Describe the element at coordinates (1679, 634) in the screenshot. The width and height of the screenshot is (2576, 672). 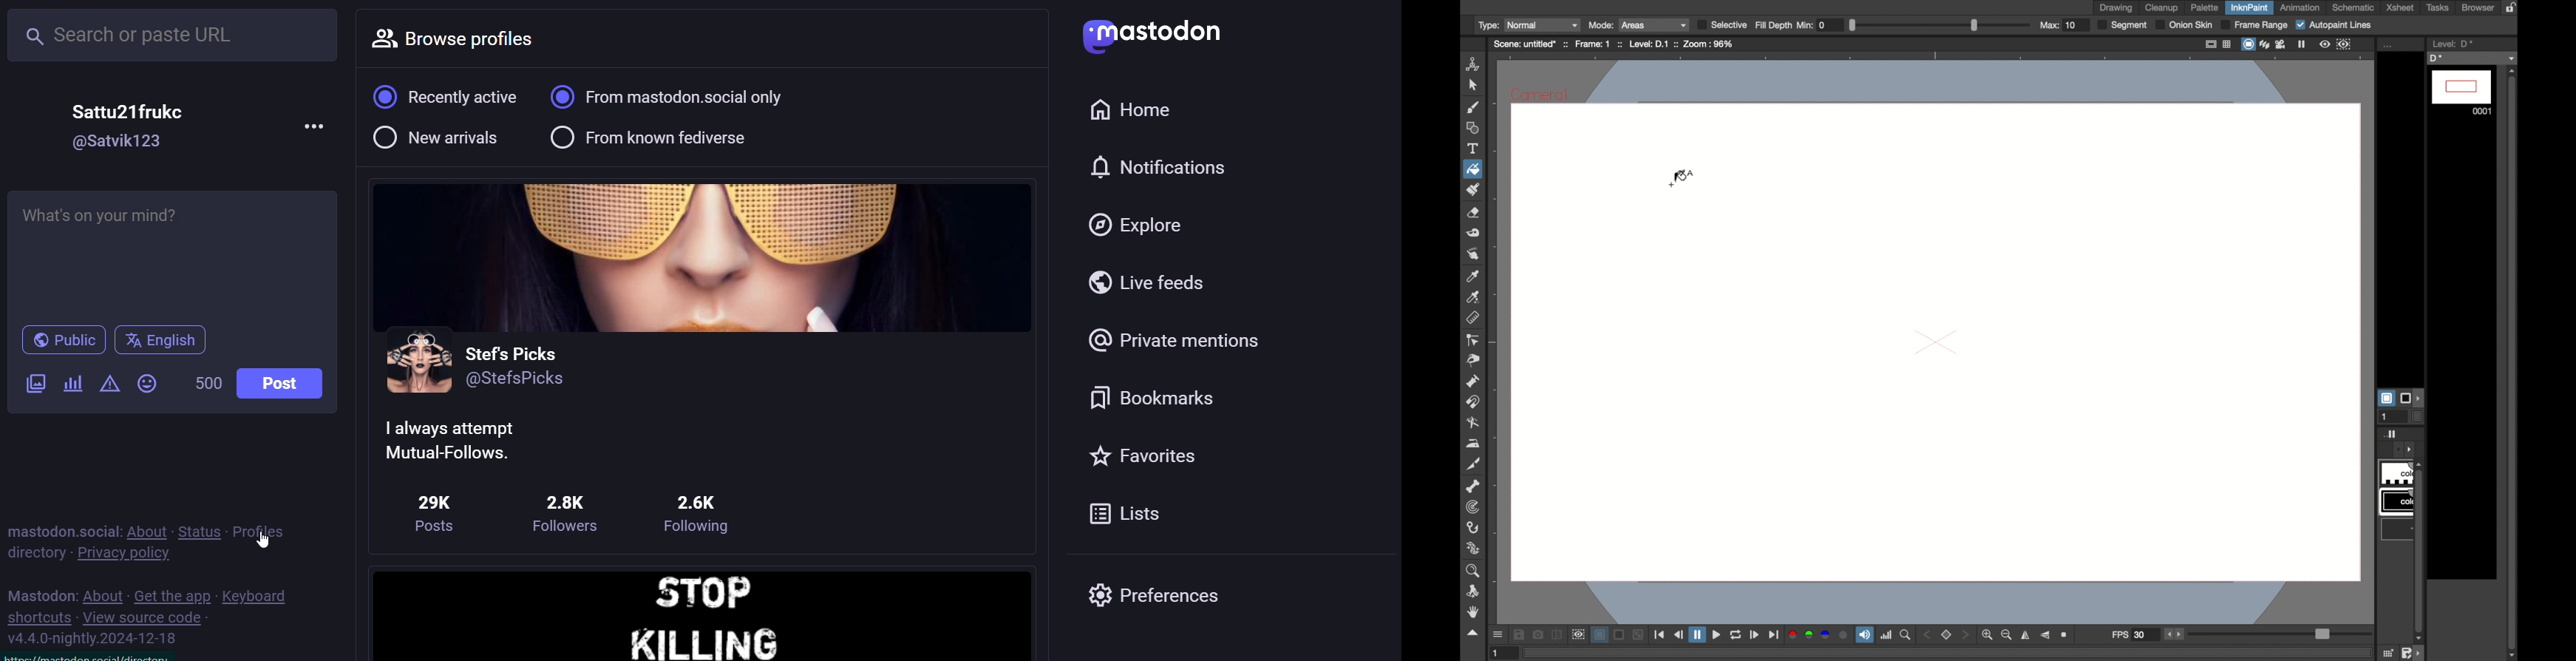
I see `previous frame` at that location.